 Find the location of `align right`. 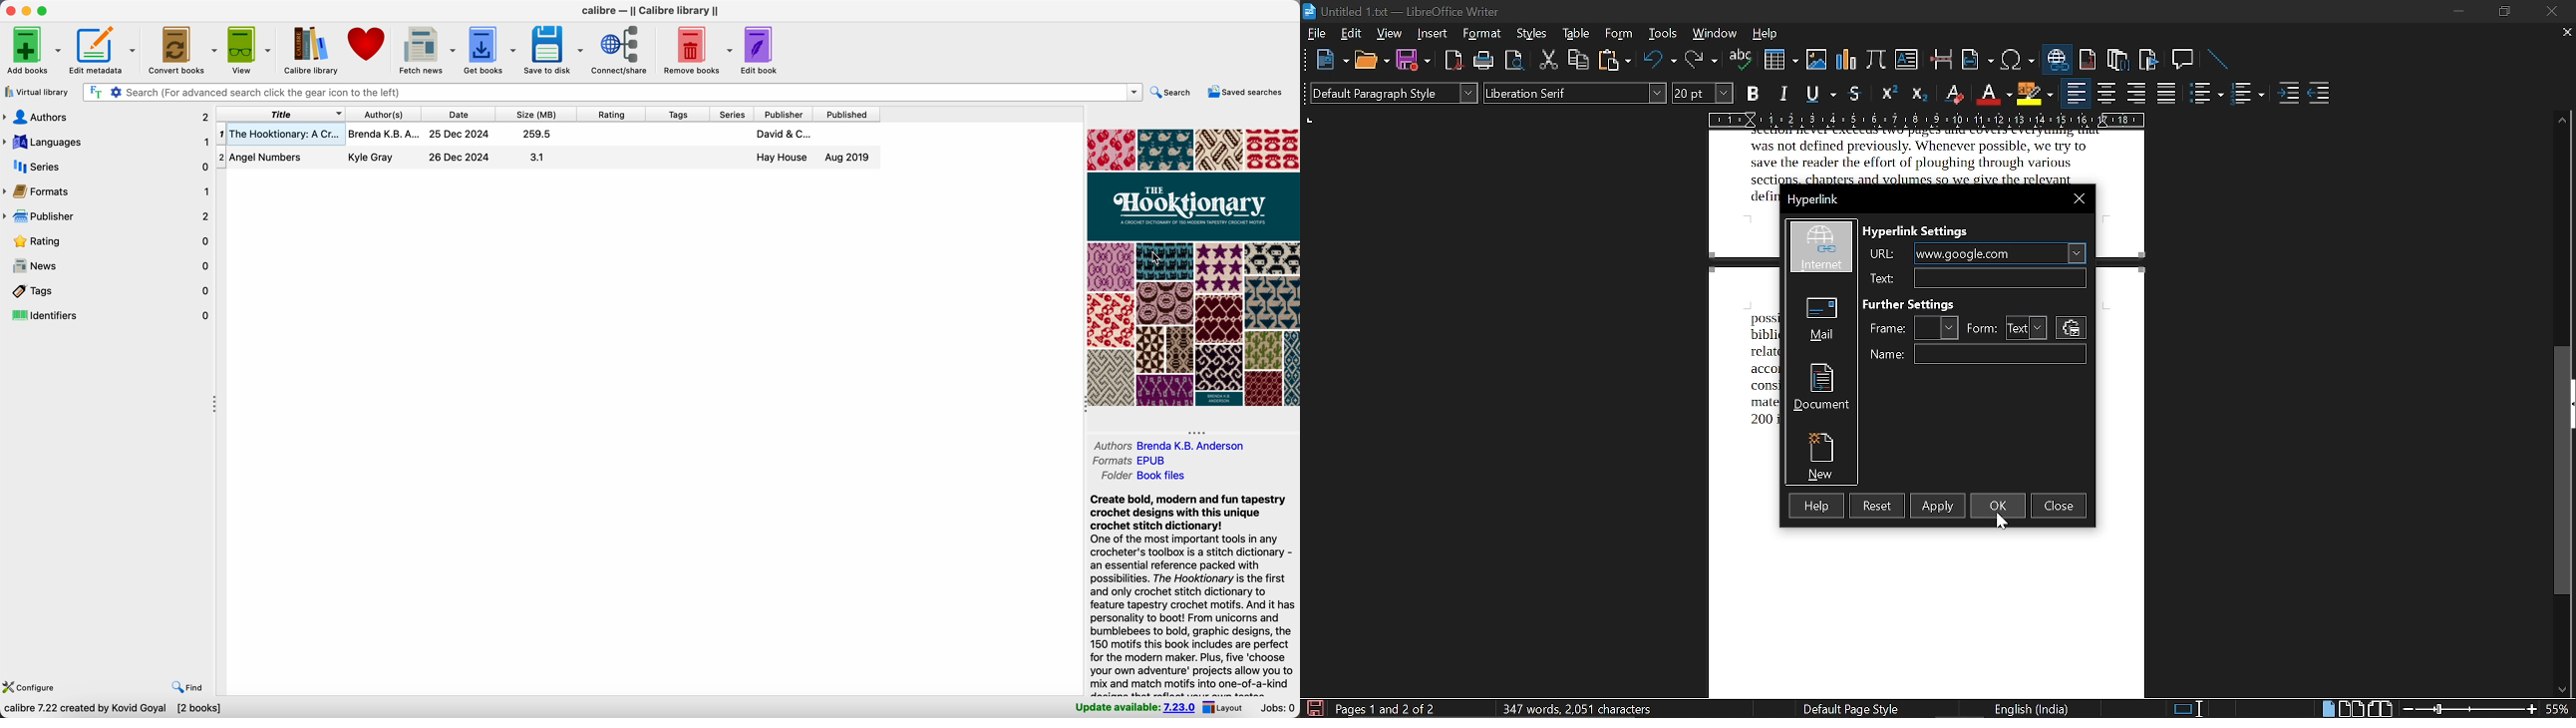

align right is located at coordinates (2136, 95).